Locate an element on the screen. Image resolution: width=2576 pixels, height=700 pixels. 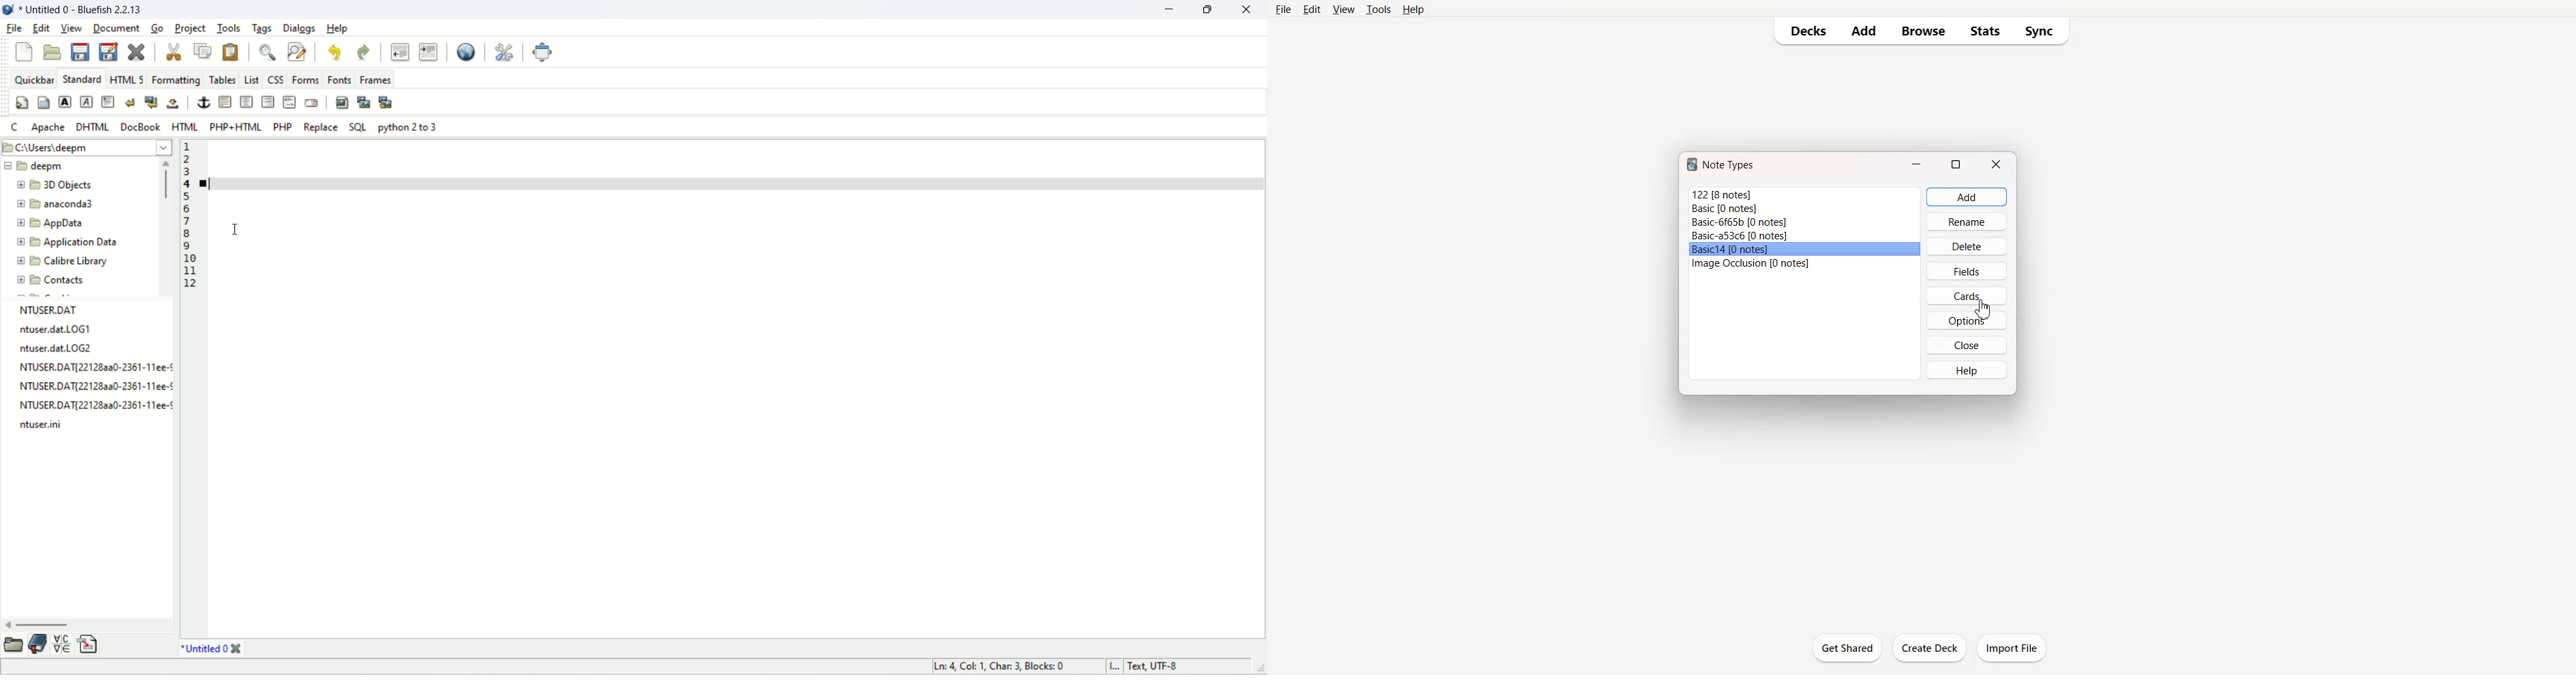
body is located at coordinates (43, 103).